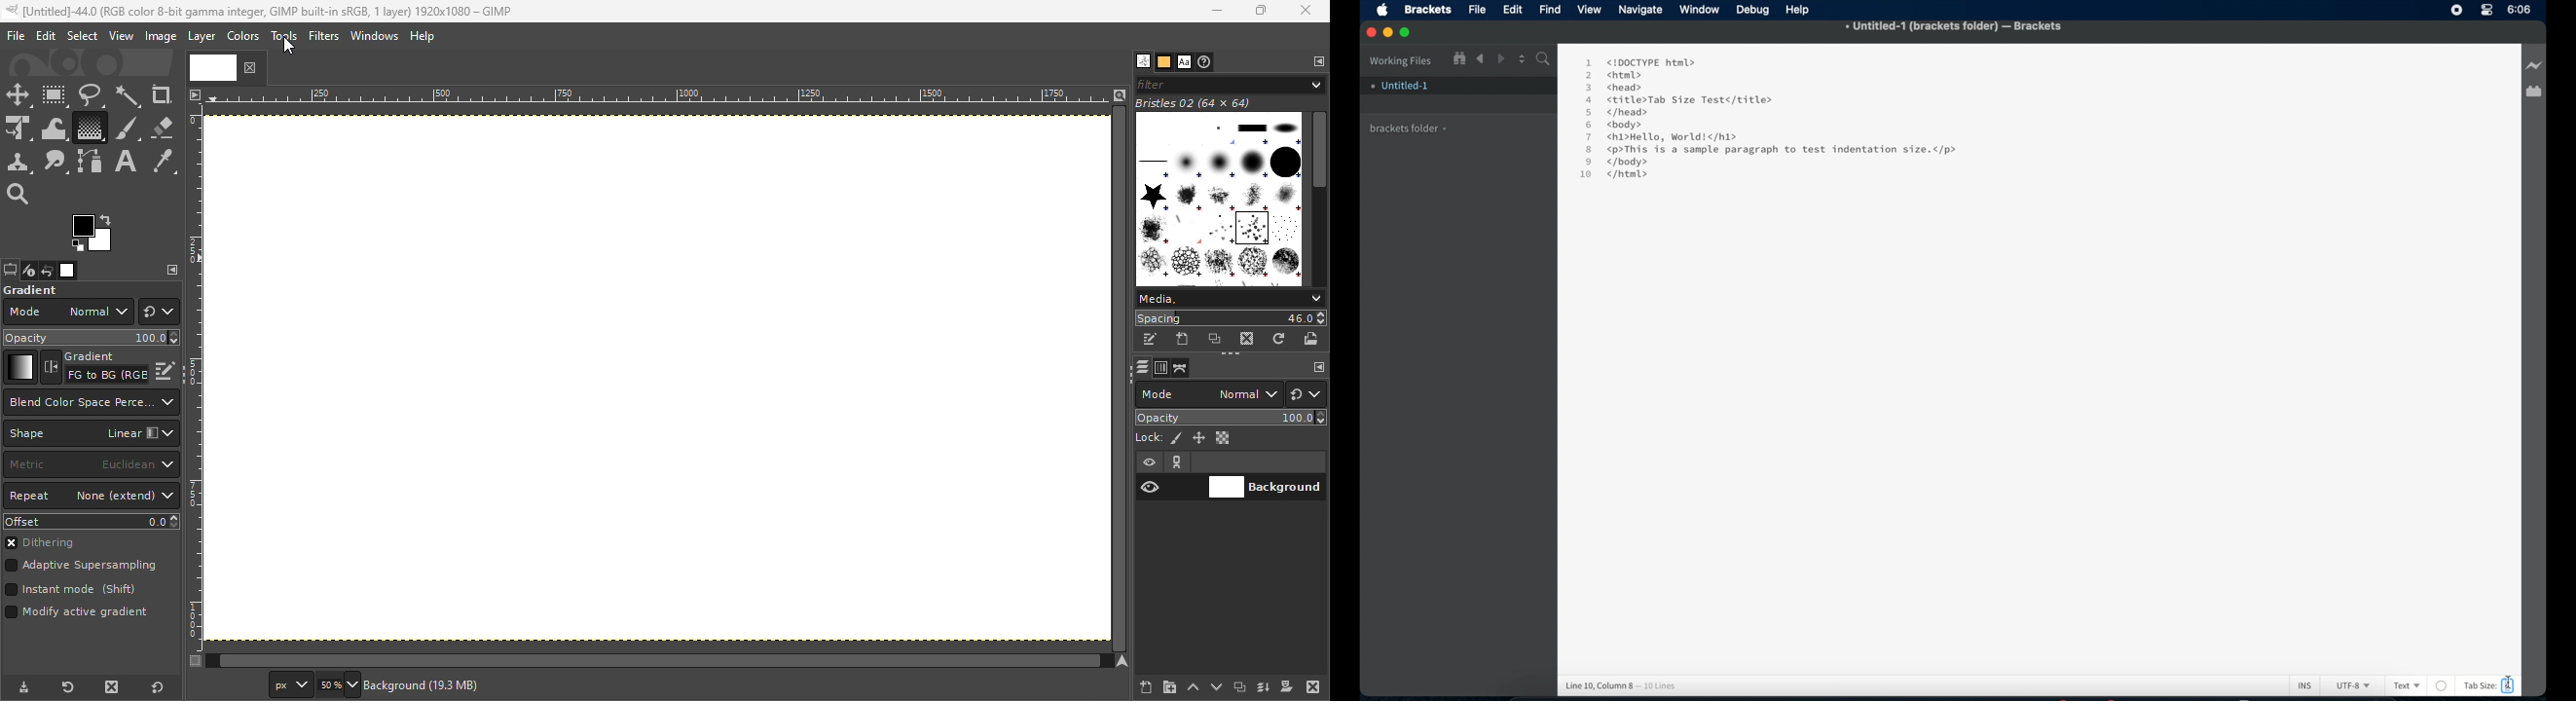  Describe the element at coordinates (194, 92) in the screenshot. I see `Access the image menu` at that location.